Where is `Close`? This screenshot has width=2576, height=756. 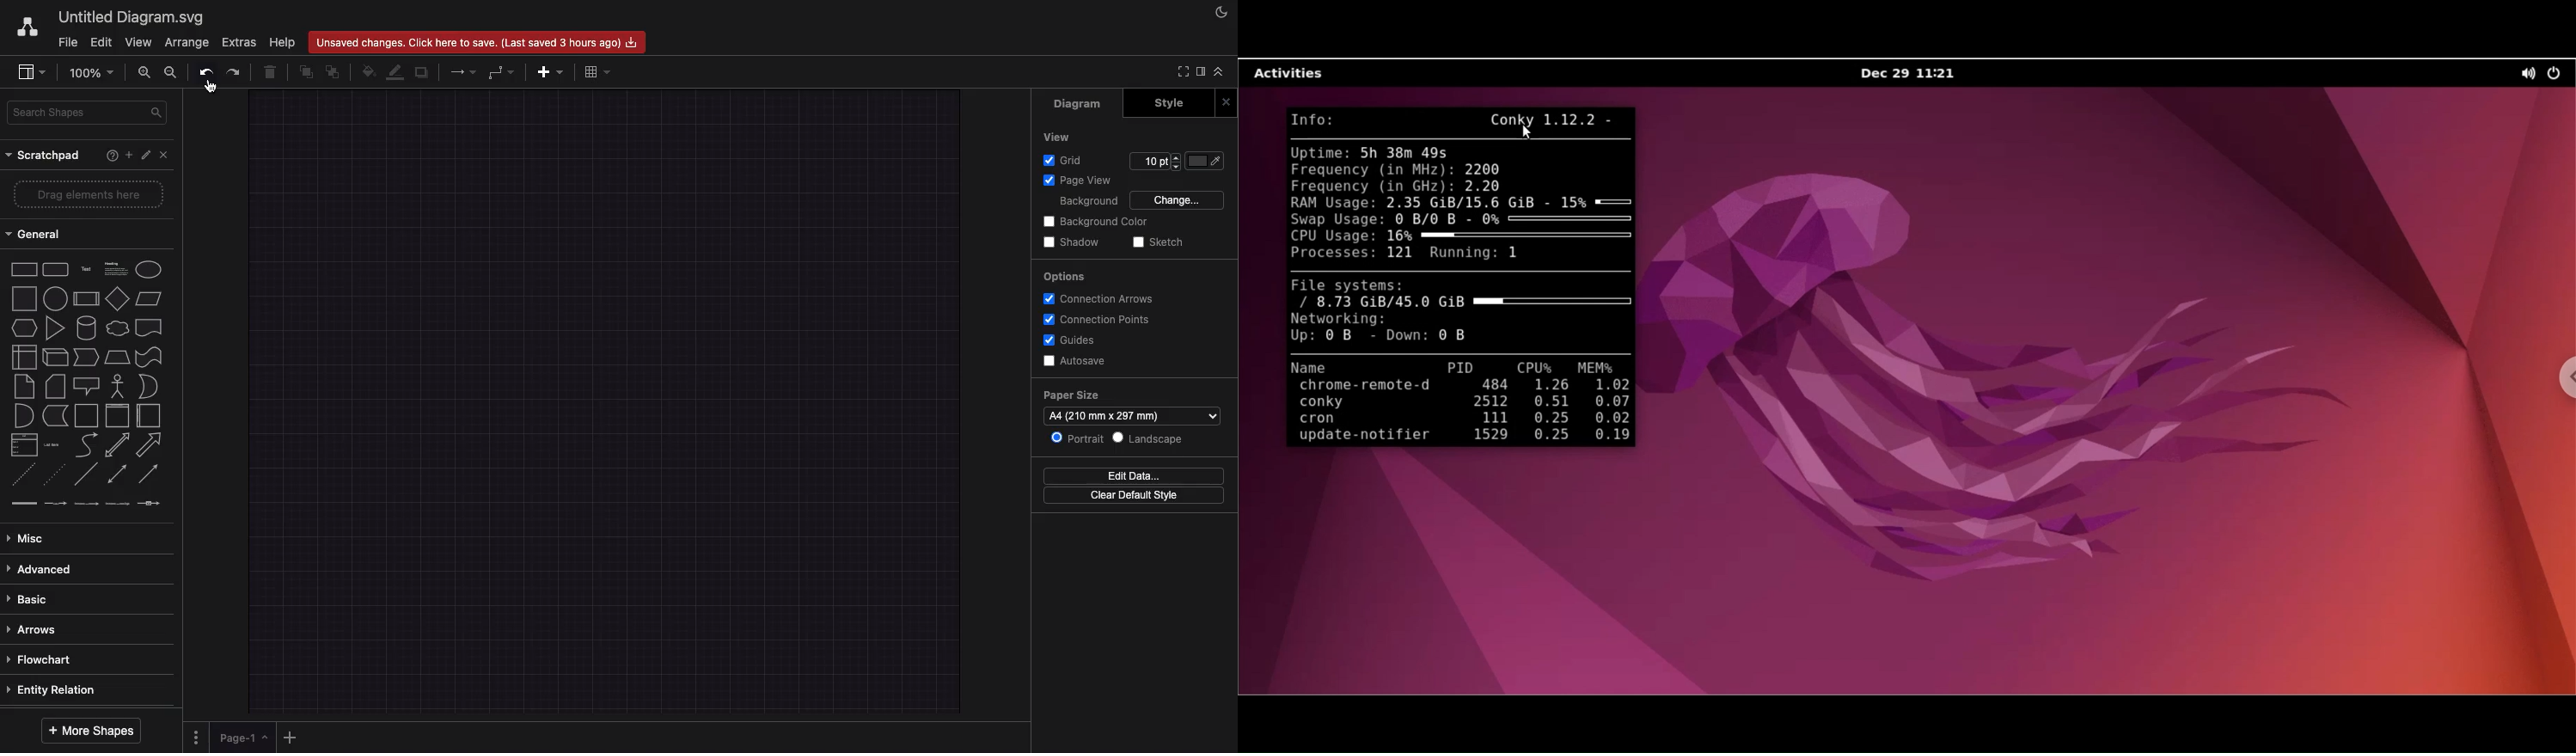 Close is located at coordinates (163, 154).